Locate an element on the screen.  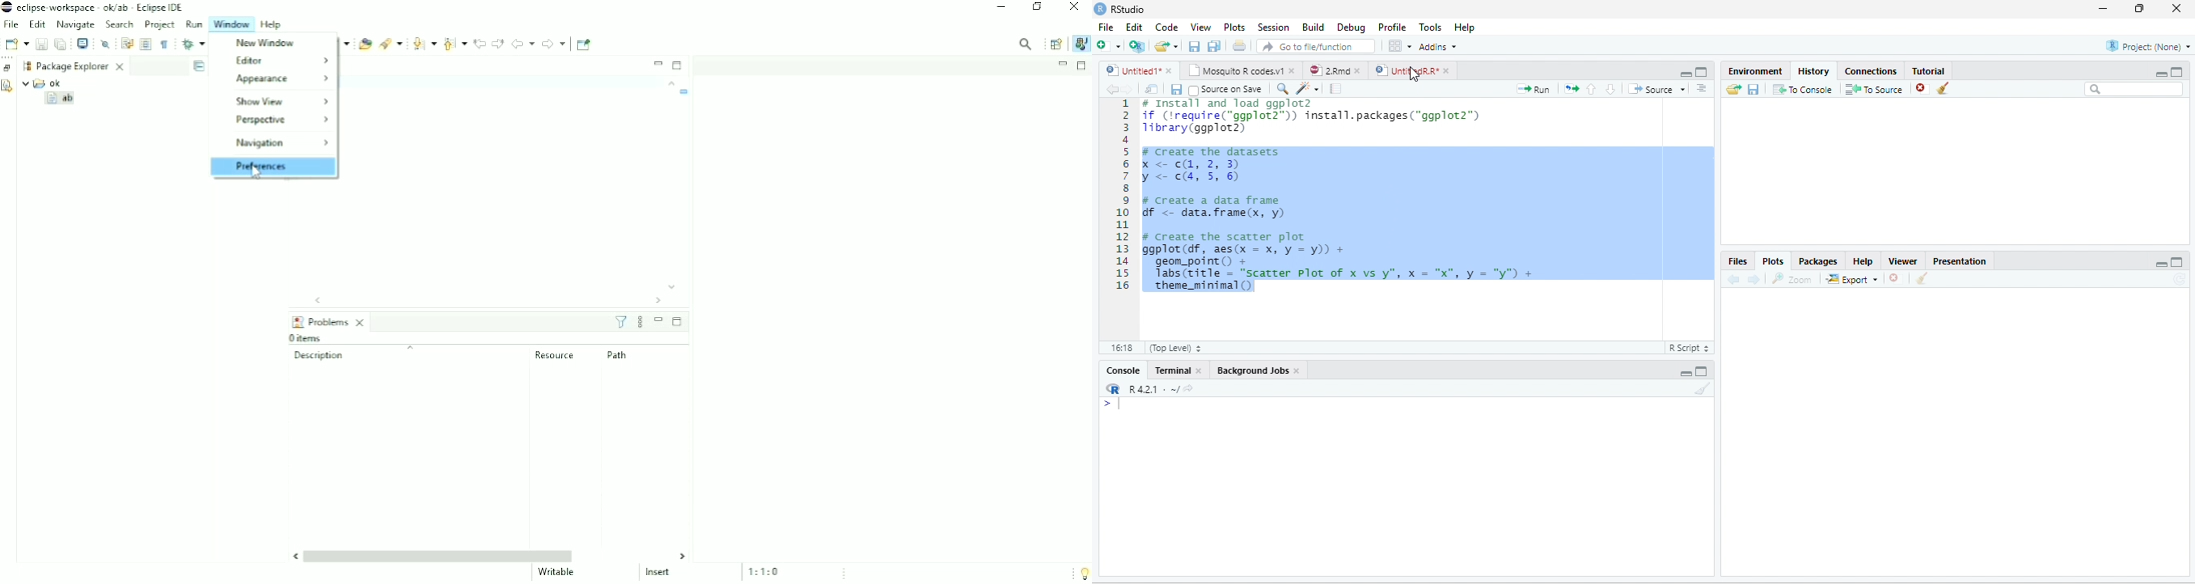
Help is located at coordinates (1466, 27).